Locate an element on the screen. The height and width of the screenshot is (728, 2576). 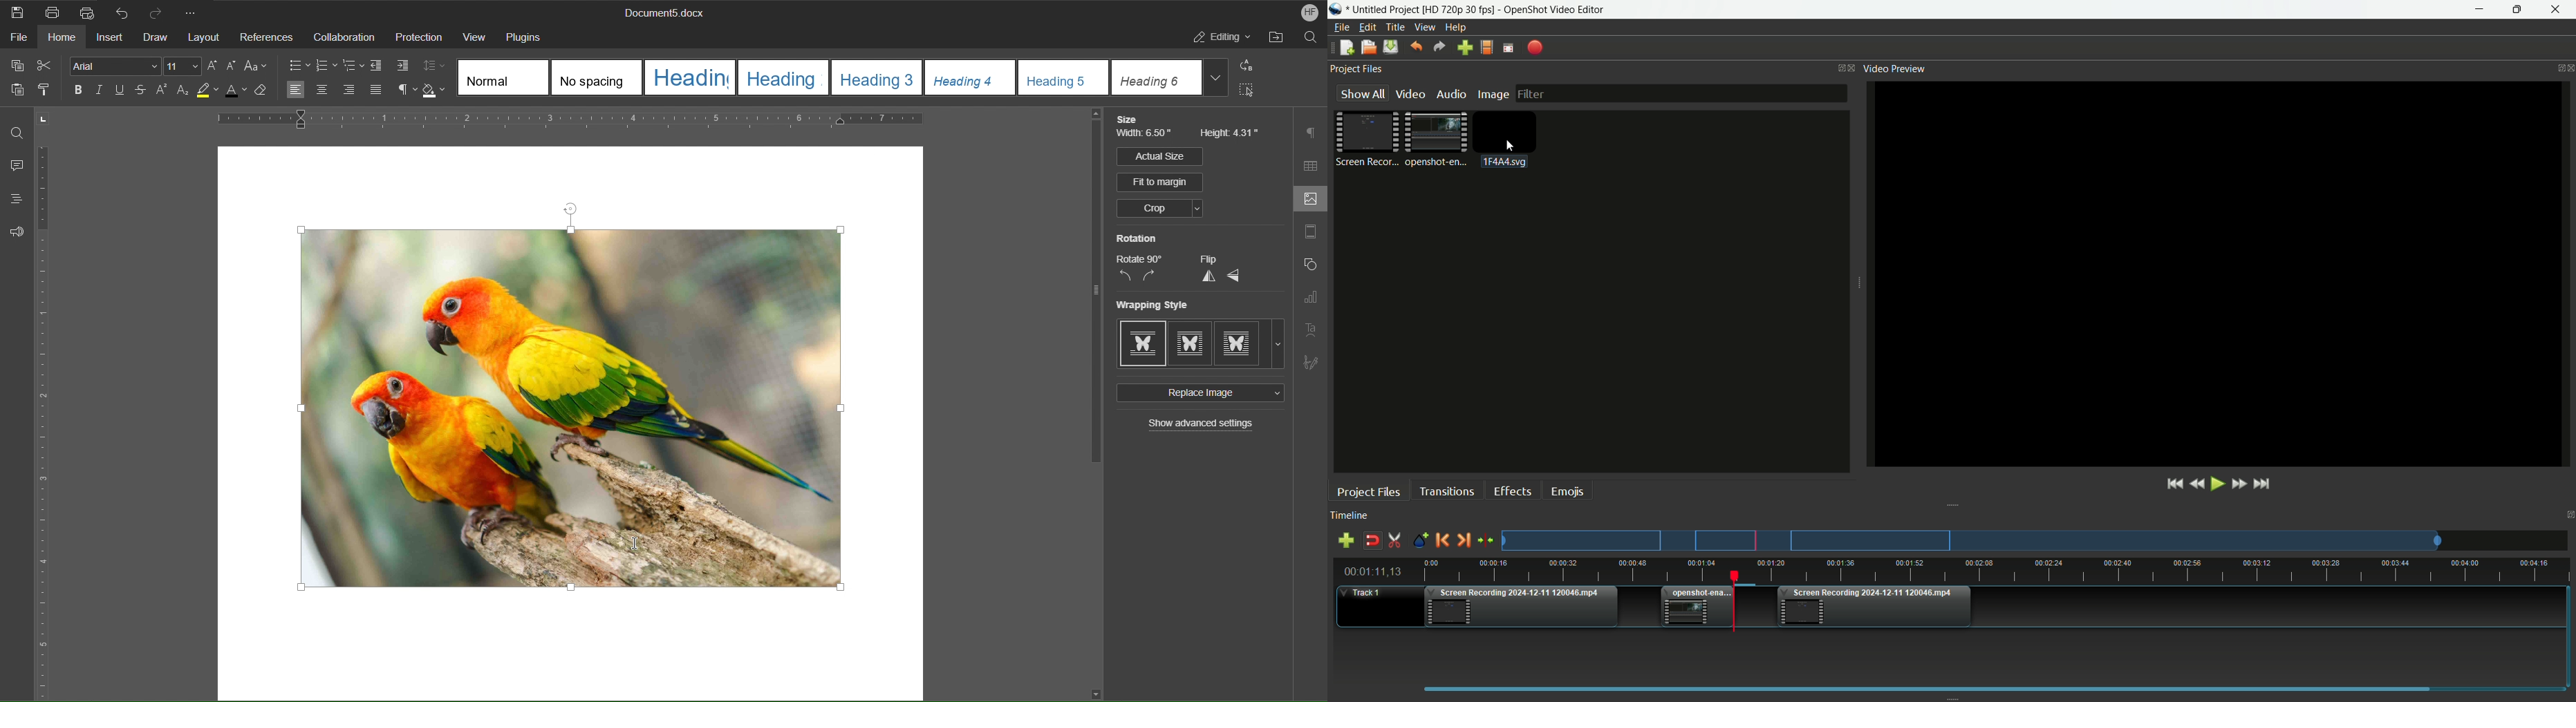
Indents is located at coordinates (392, 66).